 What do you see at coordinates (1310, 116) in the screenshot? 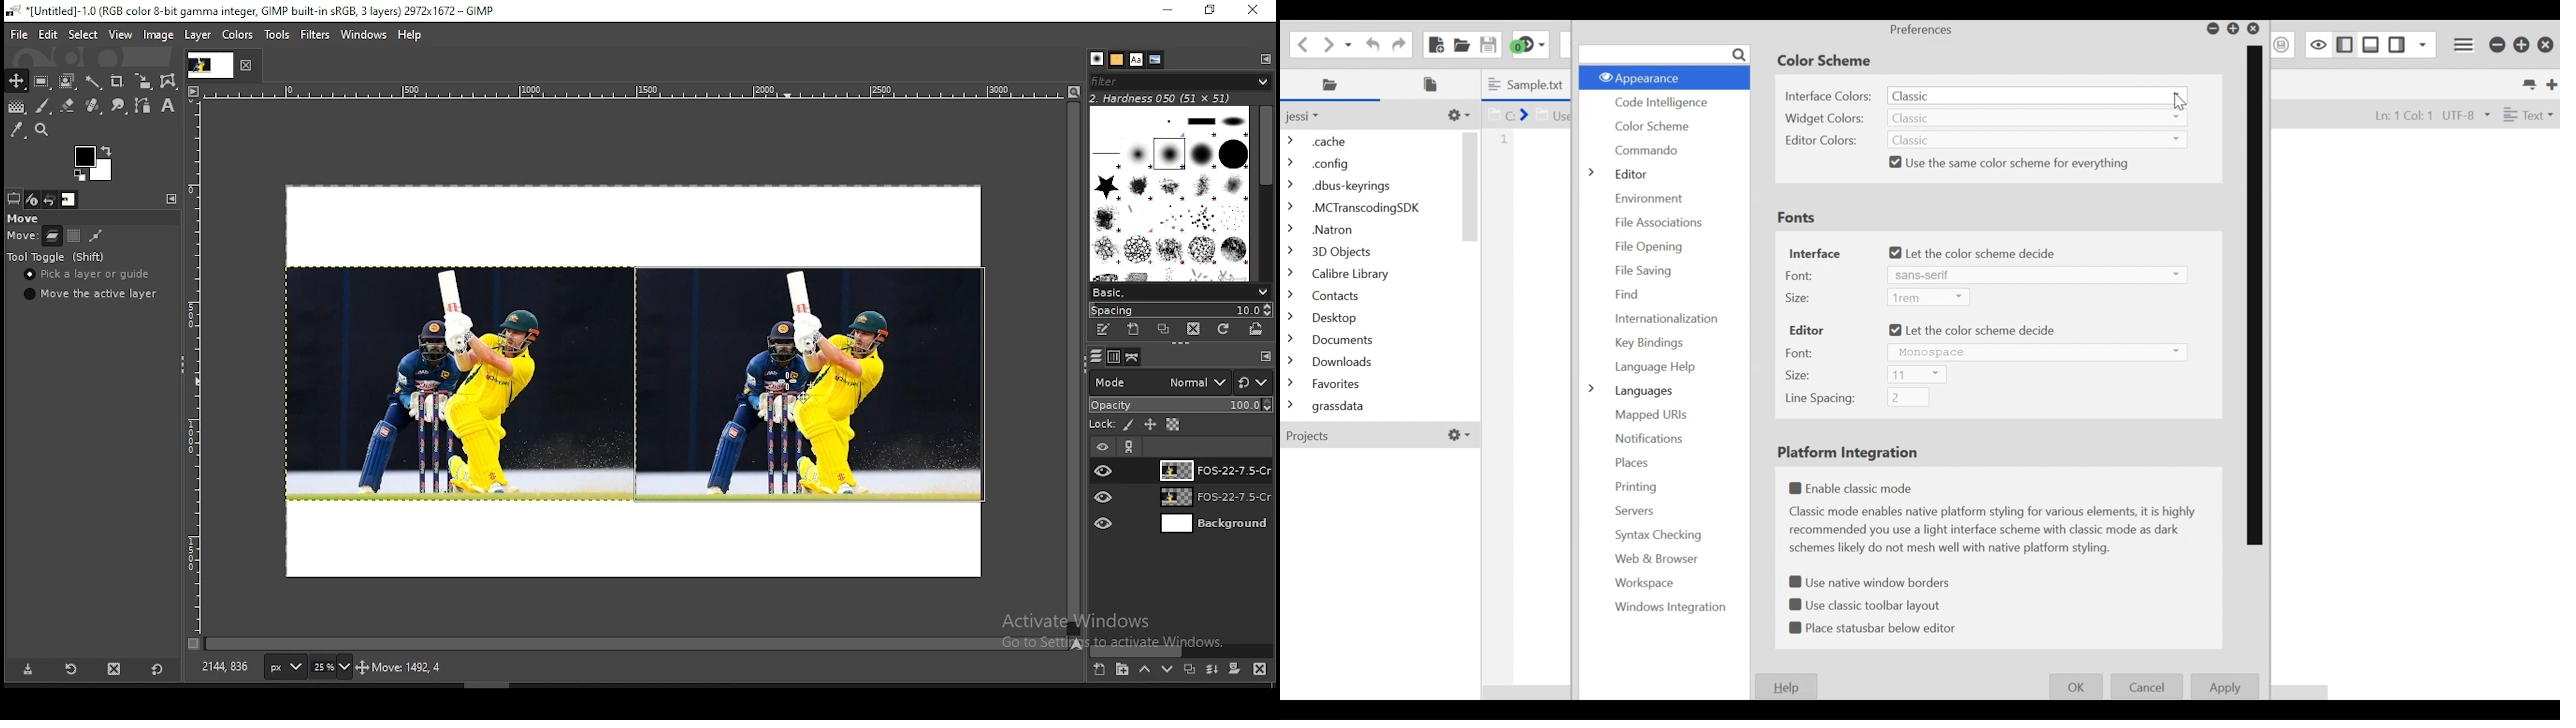
I see `Parent Folder` at bounding box center [1310, 116].